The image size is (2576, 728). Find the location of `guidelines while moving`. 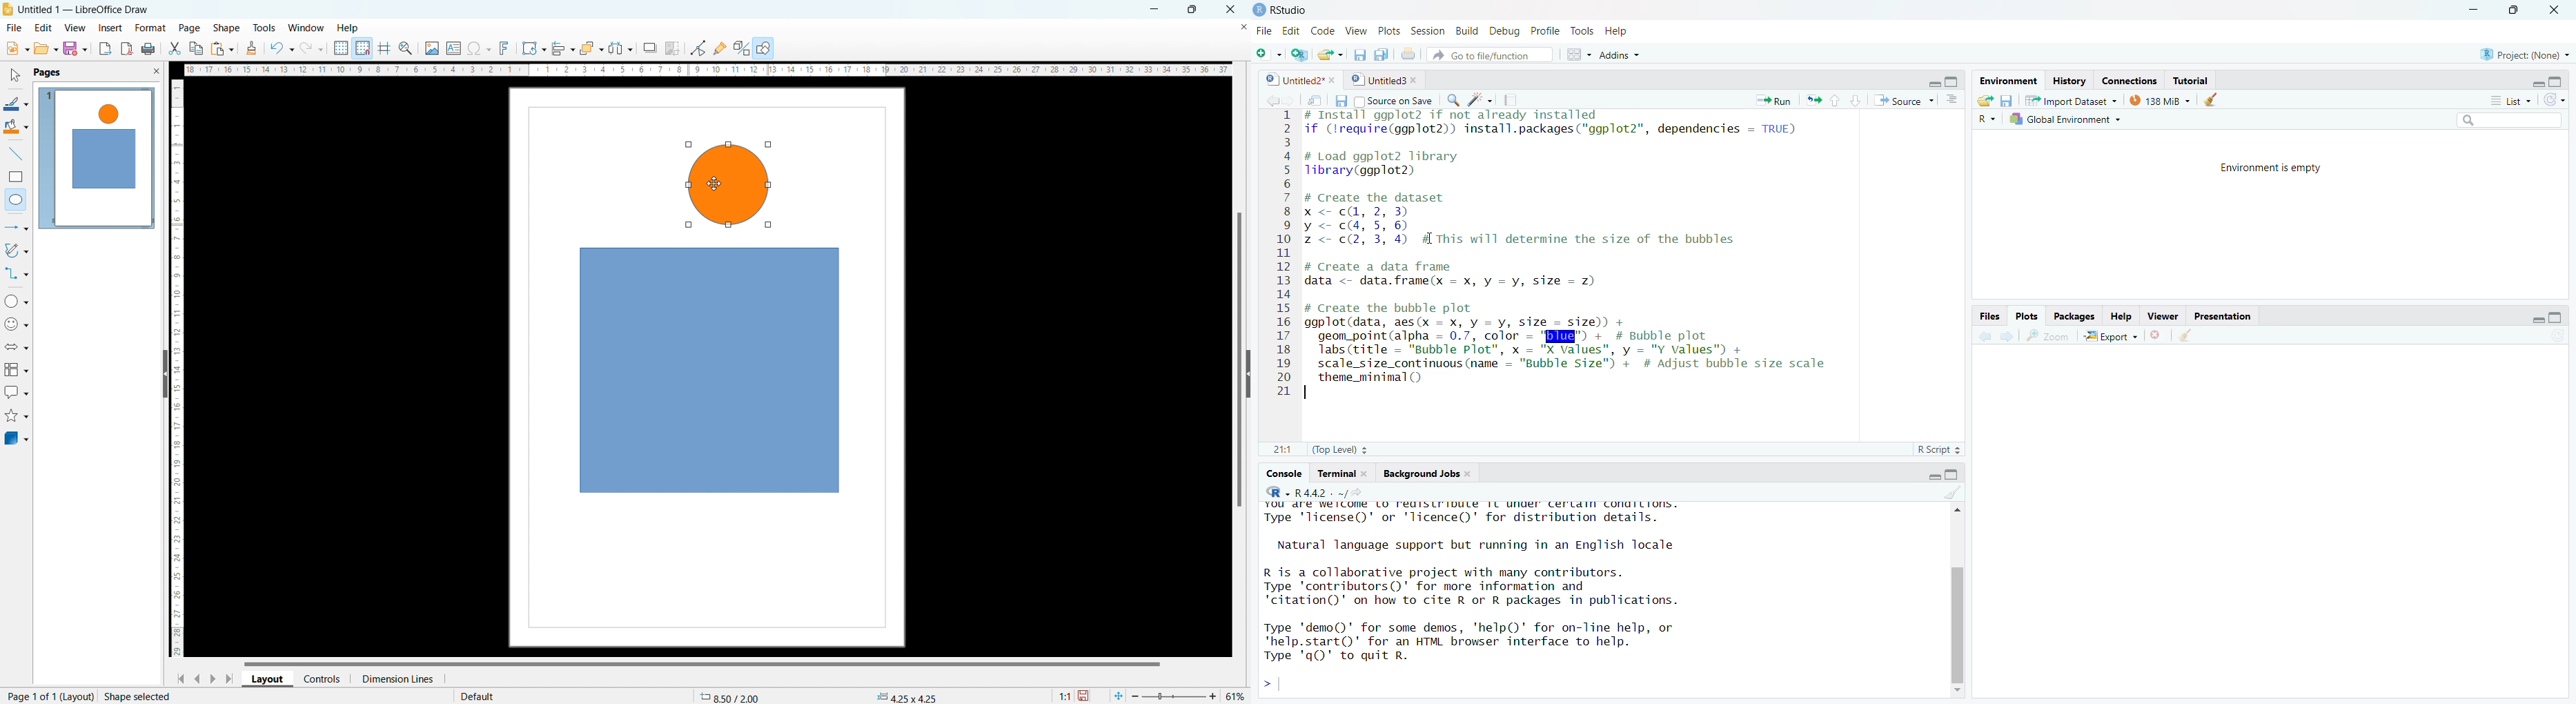

guidelines while moving is located at coordinates (385, 49).